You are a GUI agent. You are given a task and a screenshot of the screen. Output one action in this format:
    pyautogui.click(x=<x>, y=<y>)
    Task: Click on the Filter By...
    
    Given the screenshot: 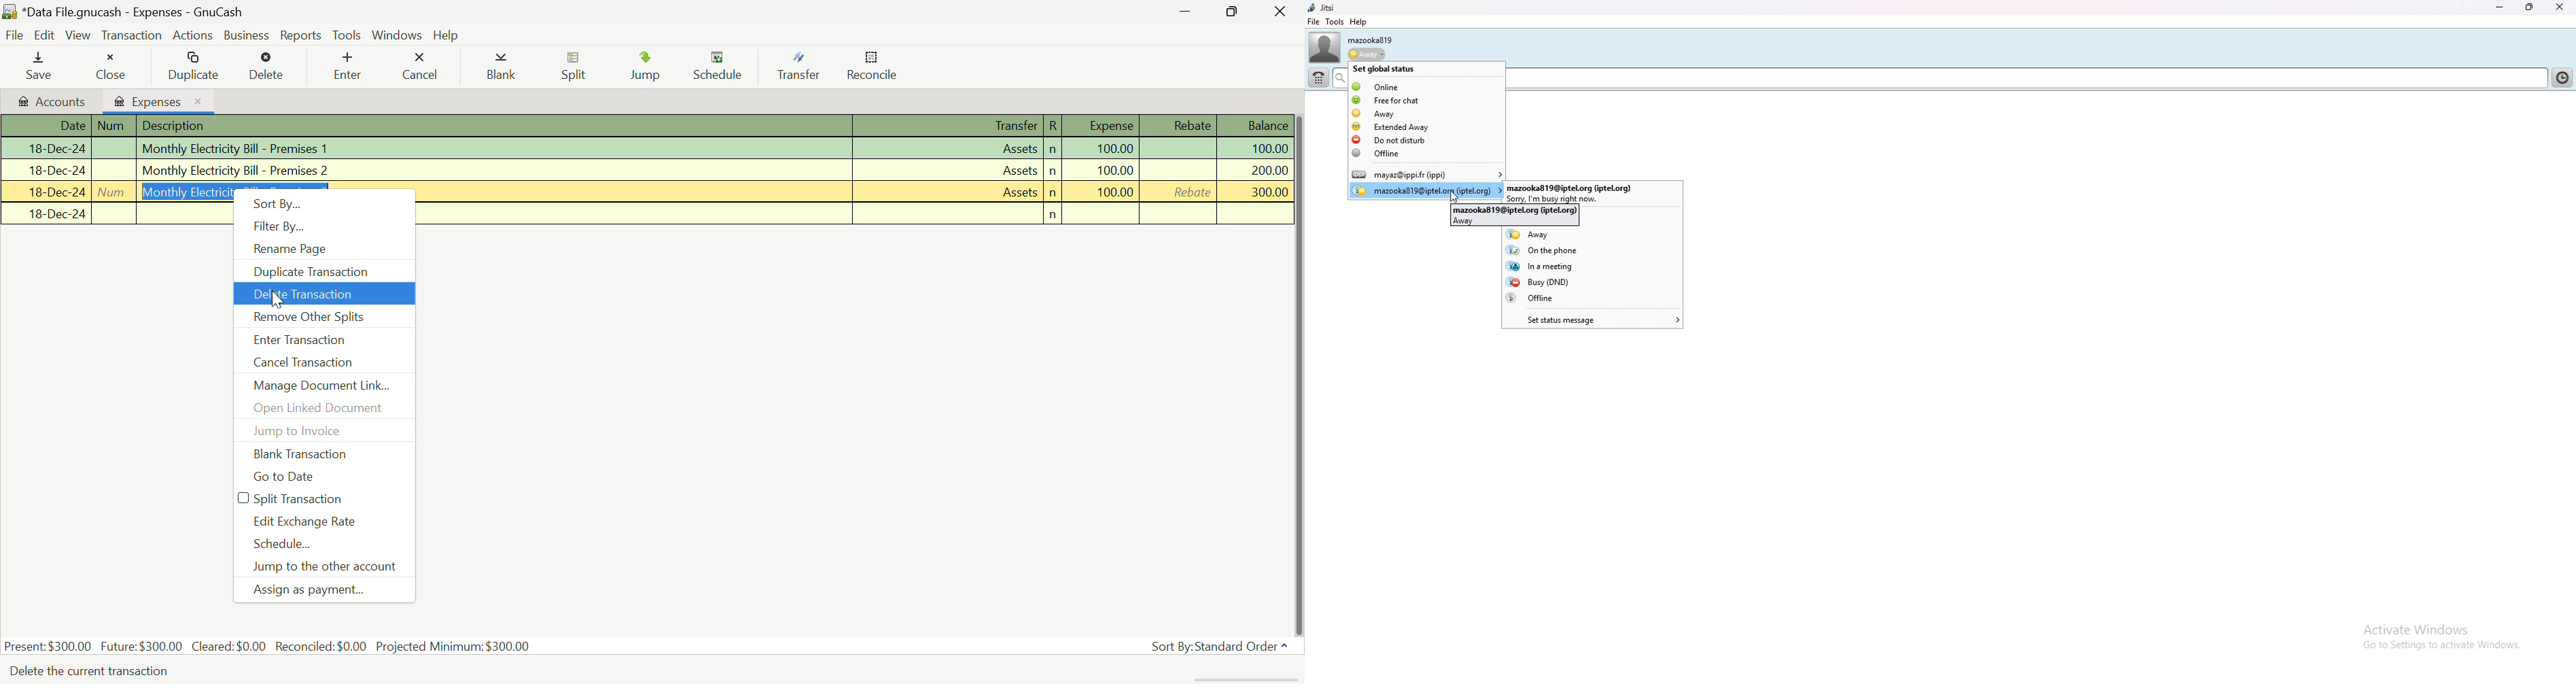 What is the action you would take?
    pyautogui.click(x=323, y=226)
    